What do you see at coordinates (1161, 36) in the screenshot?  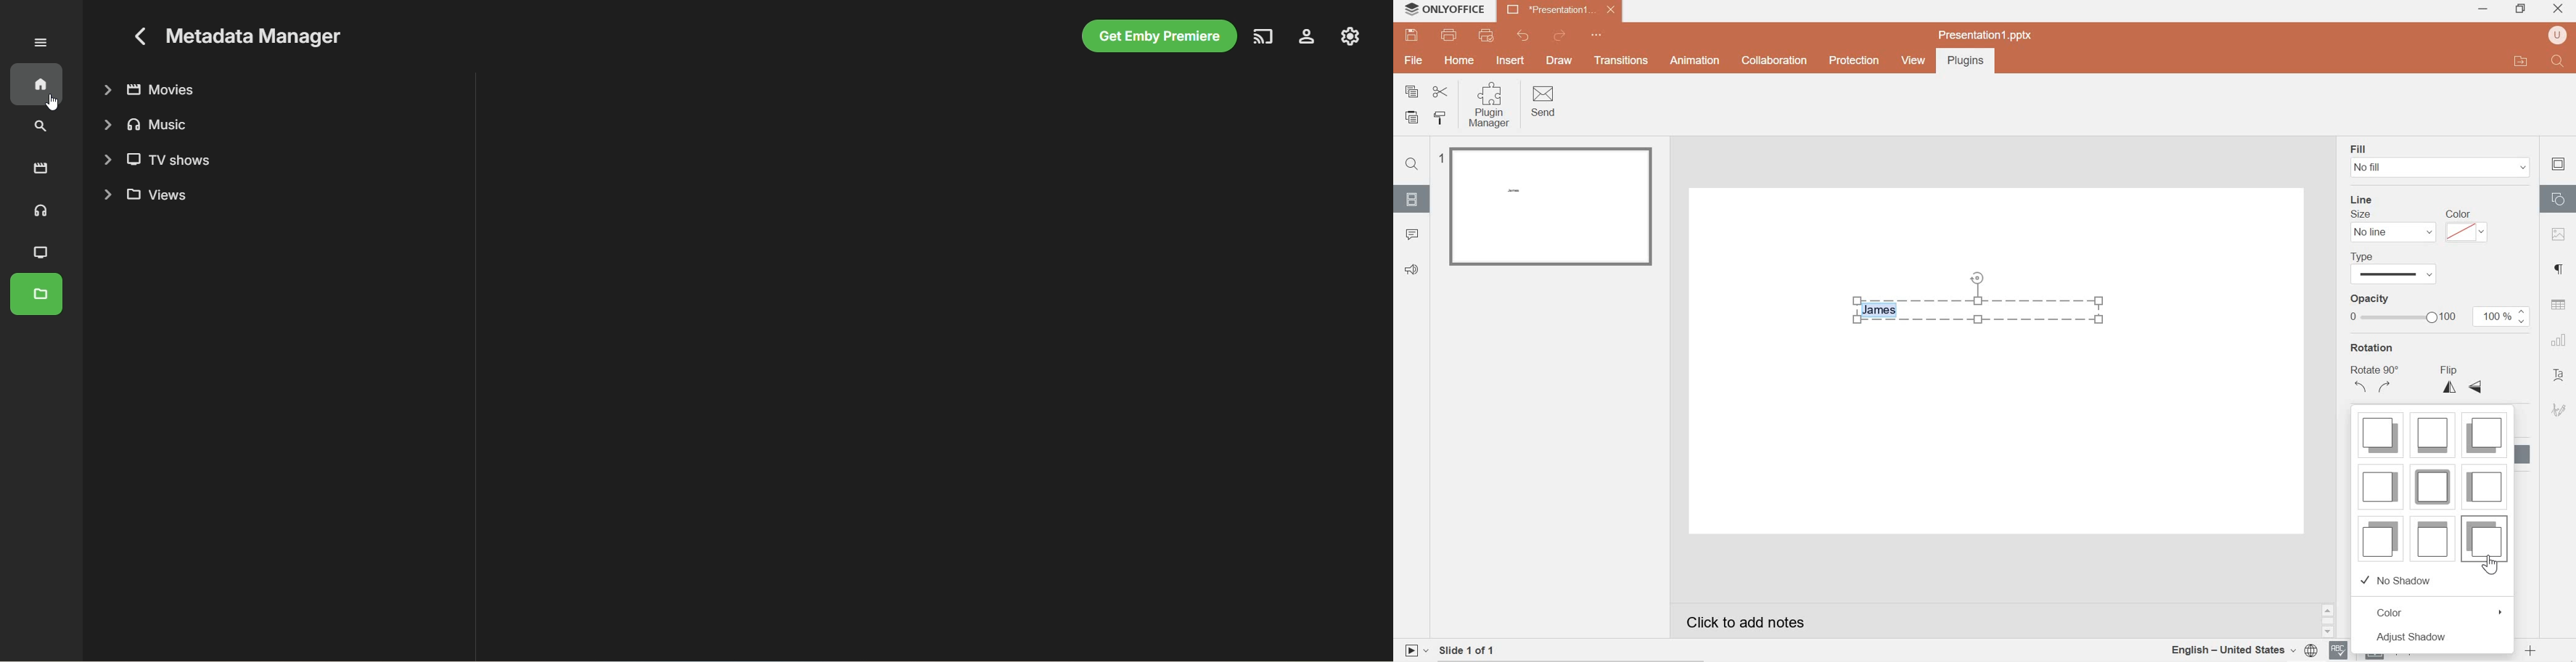 I see `get emby premiere` at bounding box center [1161, 36].